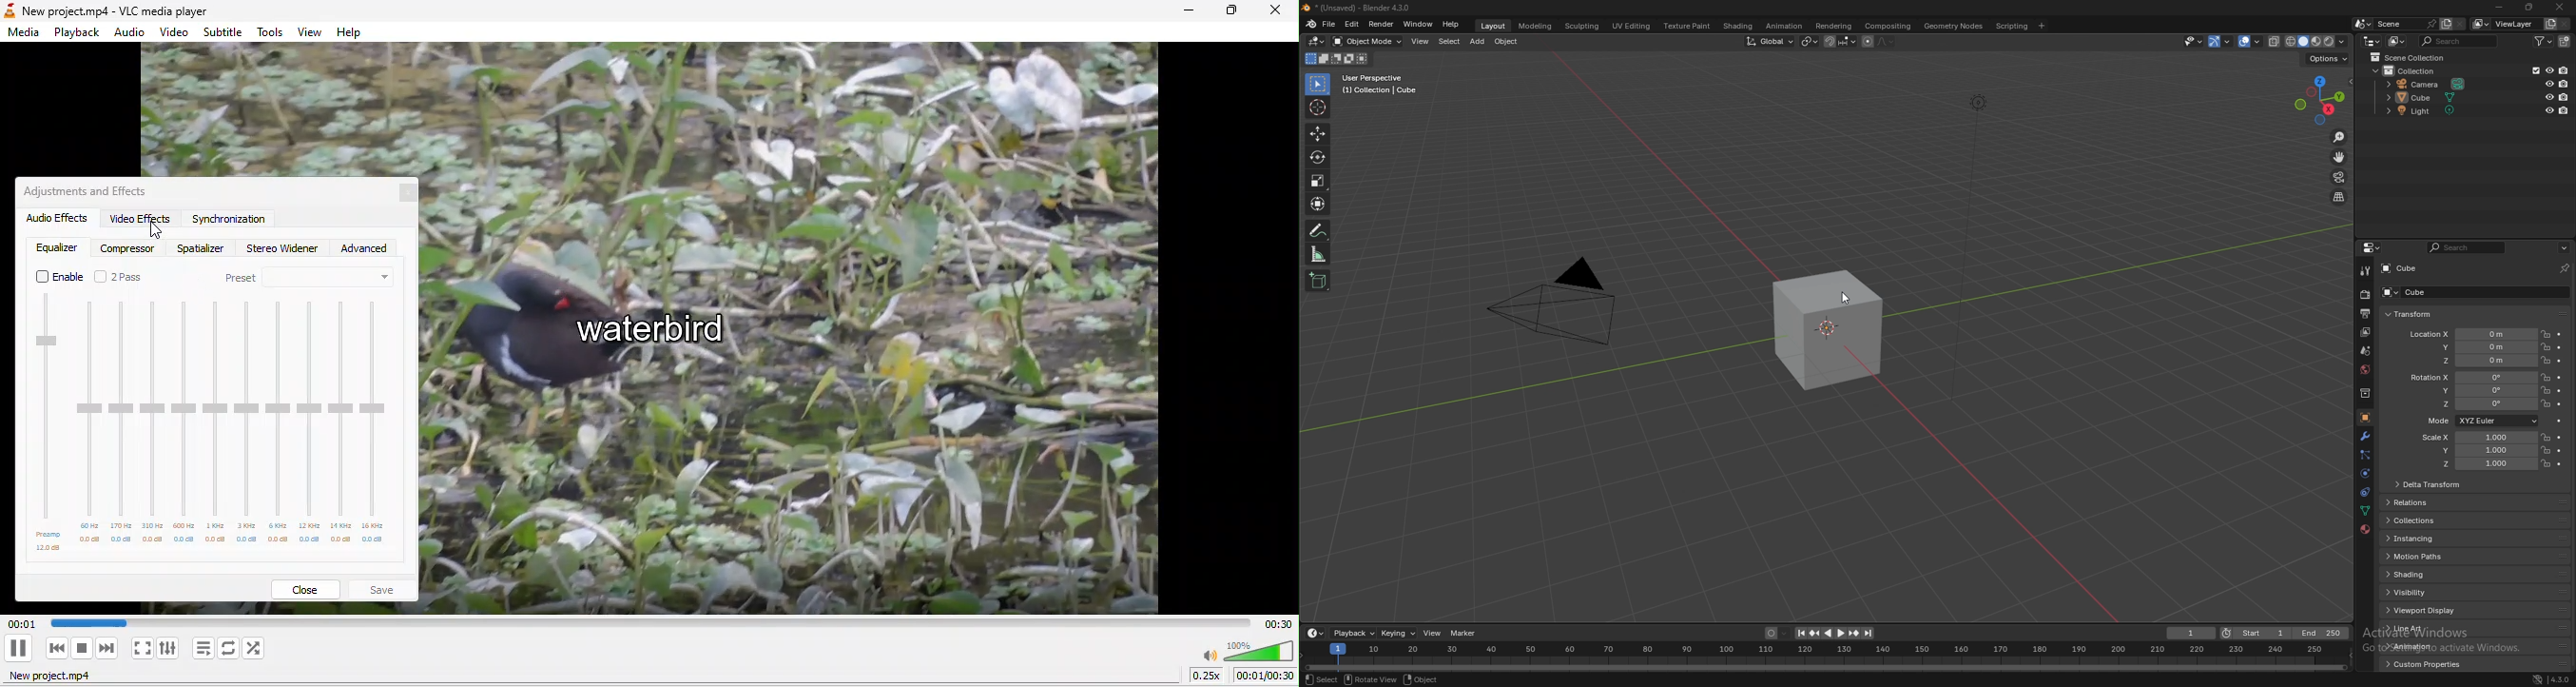 The height and width of the screenshot is (700, 2576). What do you see at coordinates (370, 246) in the screenshot?
I see `advanced` at bounding box center [370, 246].